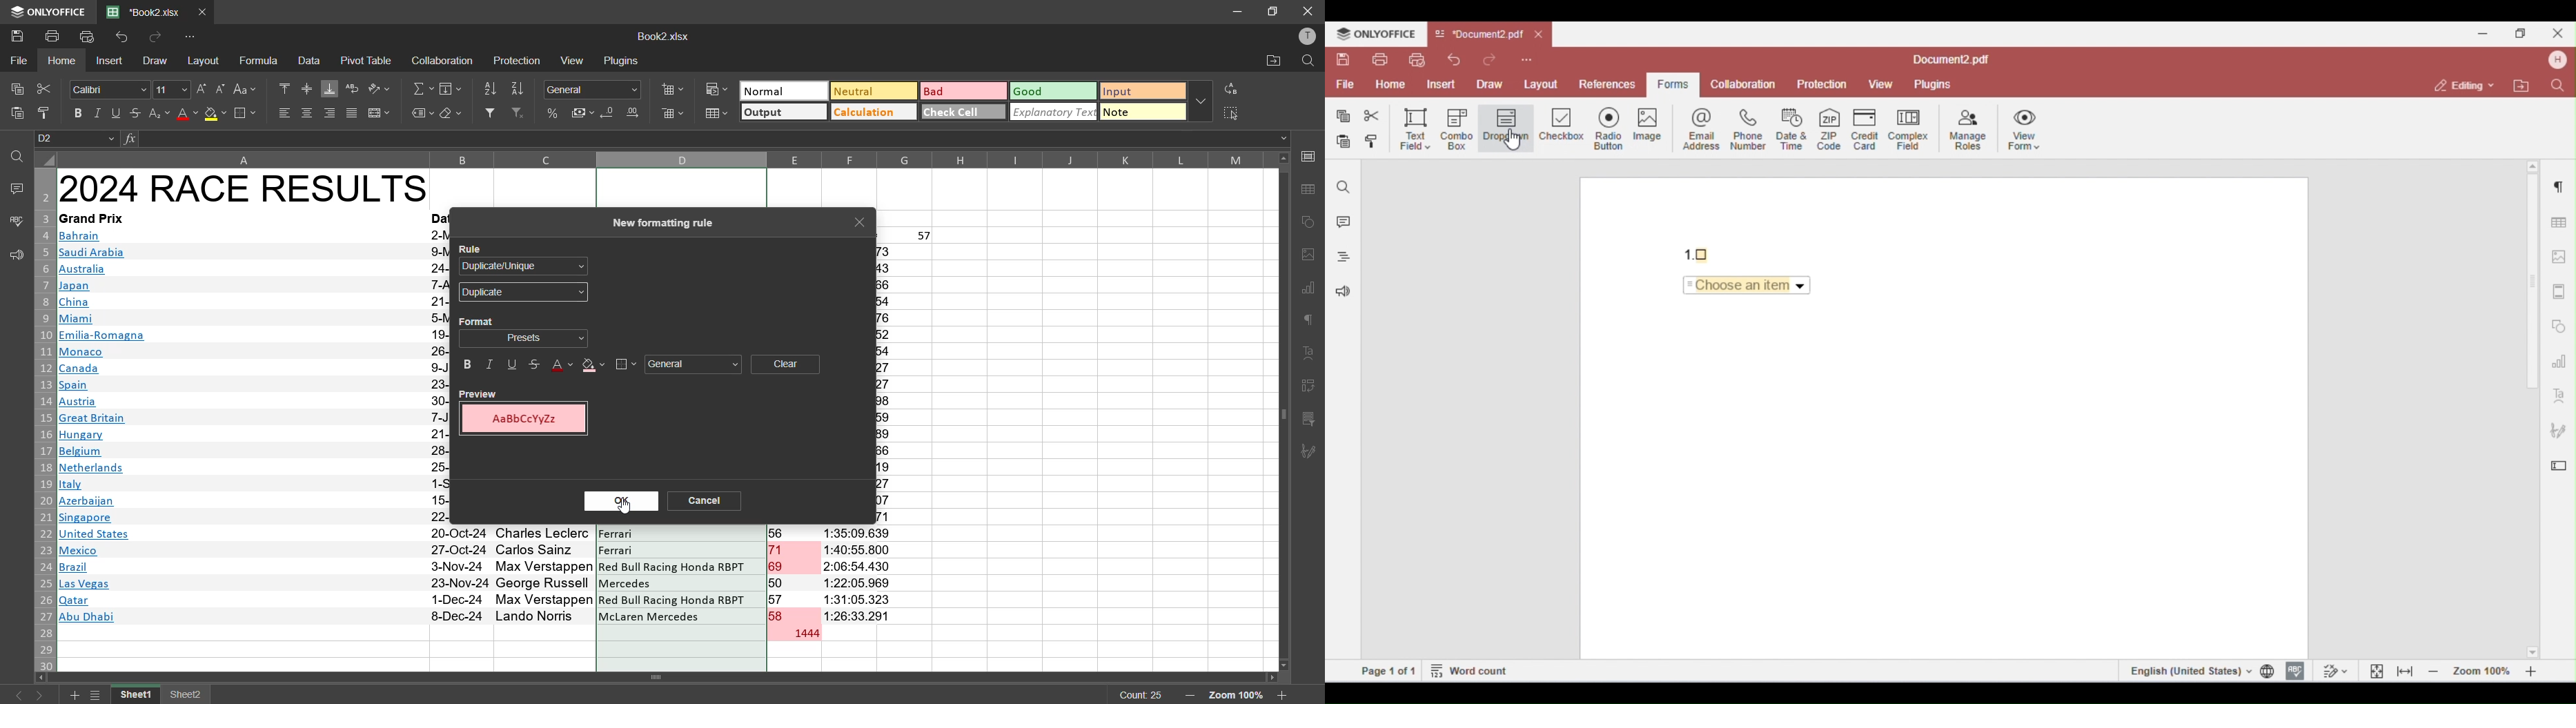  What do you see at coordinates (1311, 190) in the screenshot?
I see `table` at bounding box center [1311, 190].